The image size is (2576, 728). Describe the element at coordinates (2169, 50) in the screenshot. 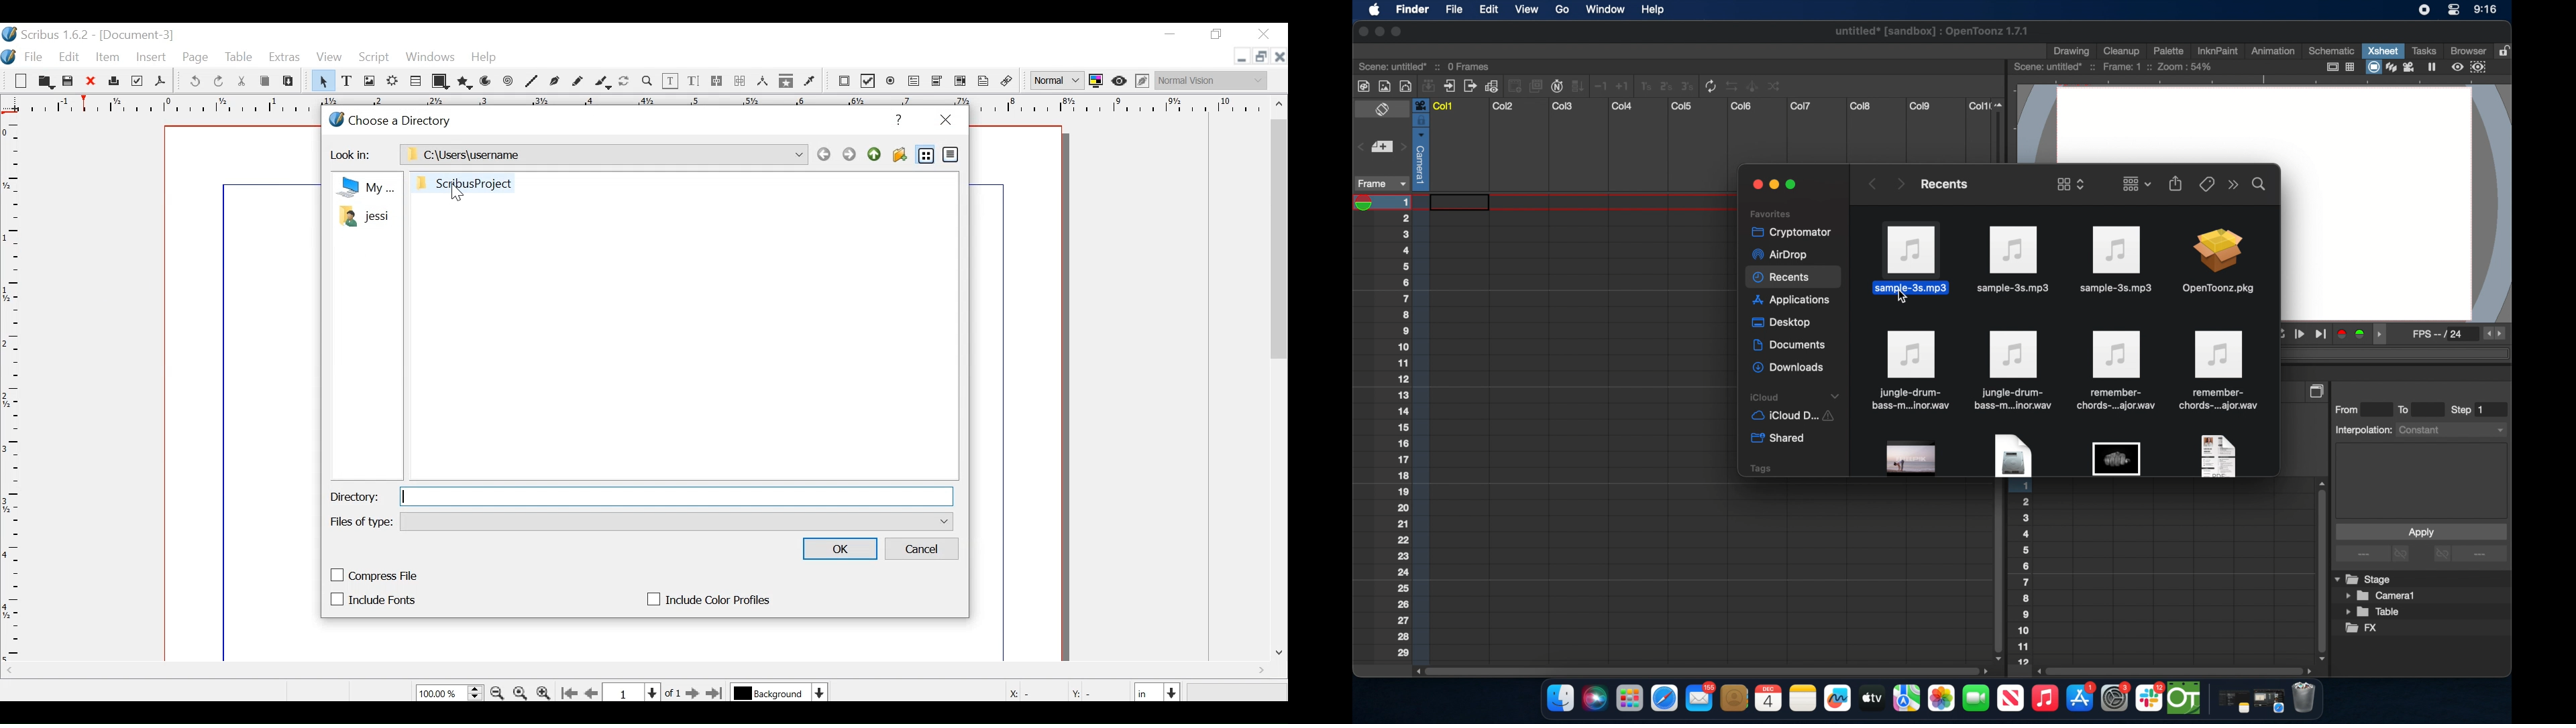

I see `palette` at that location.